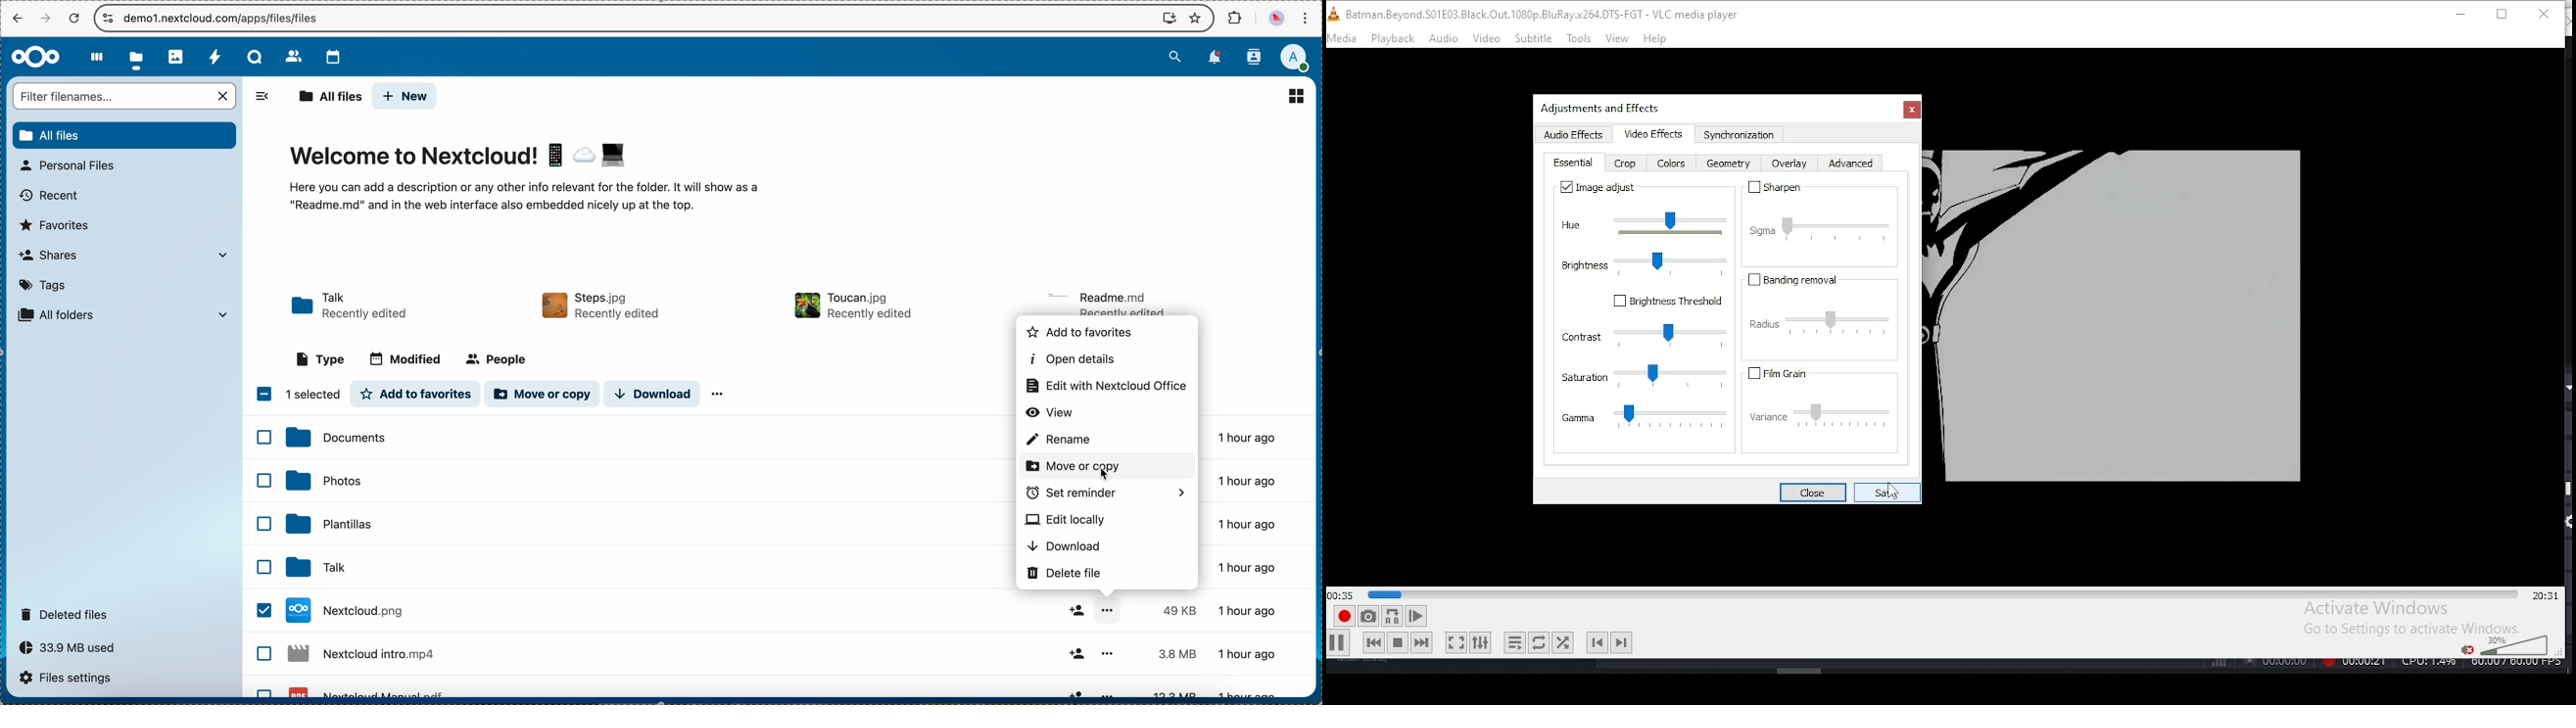 Image resolution: width=2576 pixels, height=728 pixels. I want to click on audio effects, so click(1576, 136).